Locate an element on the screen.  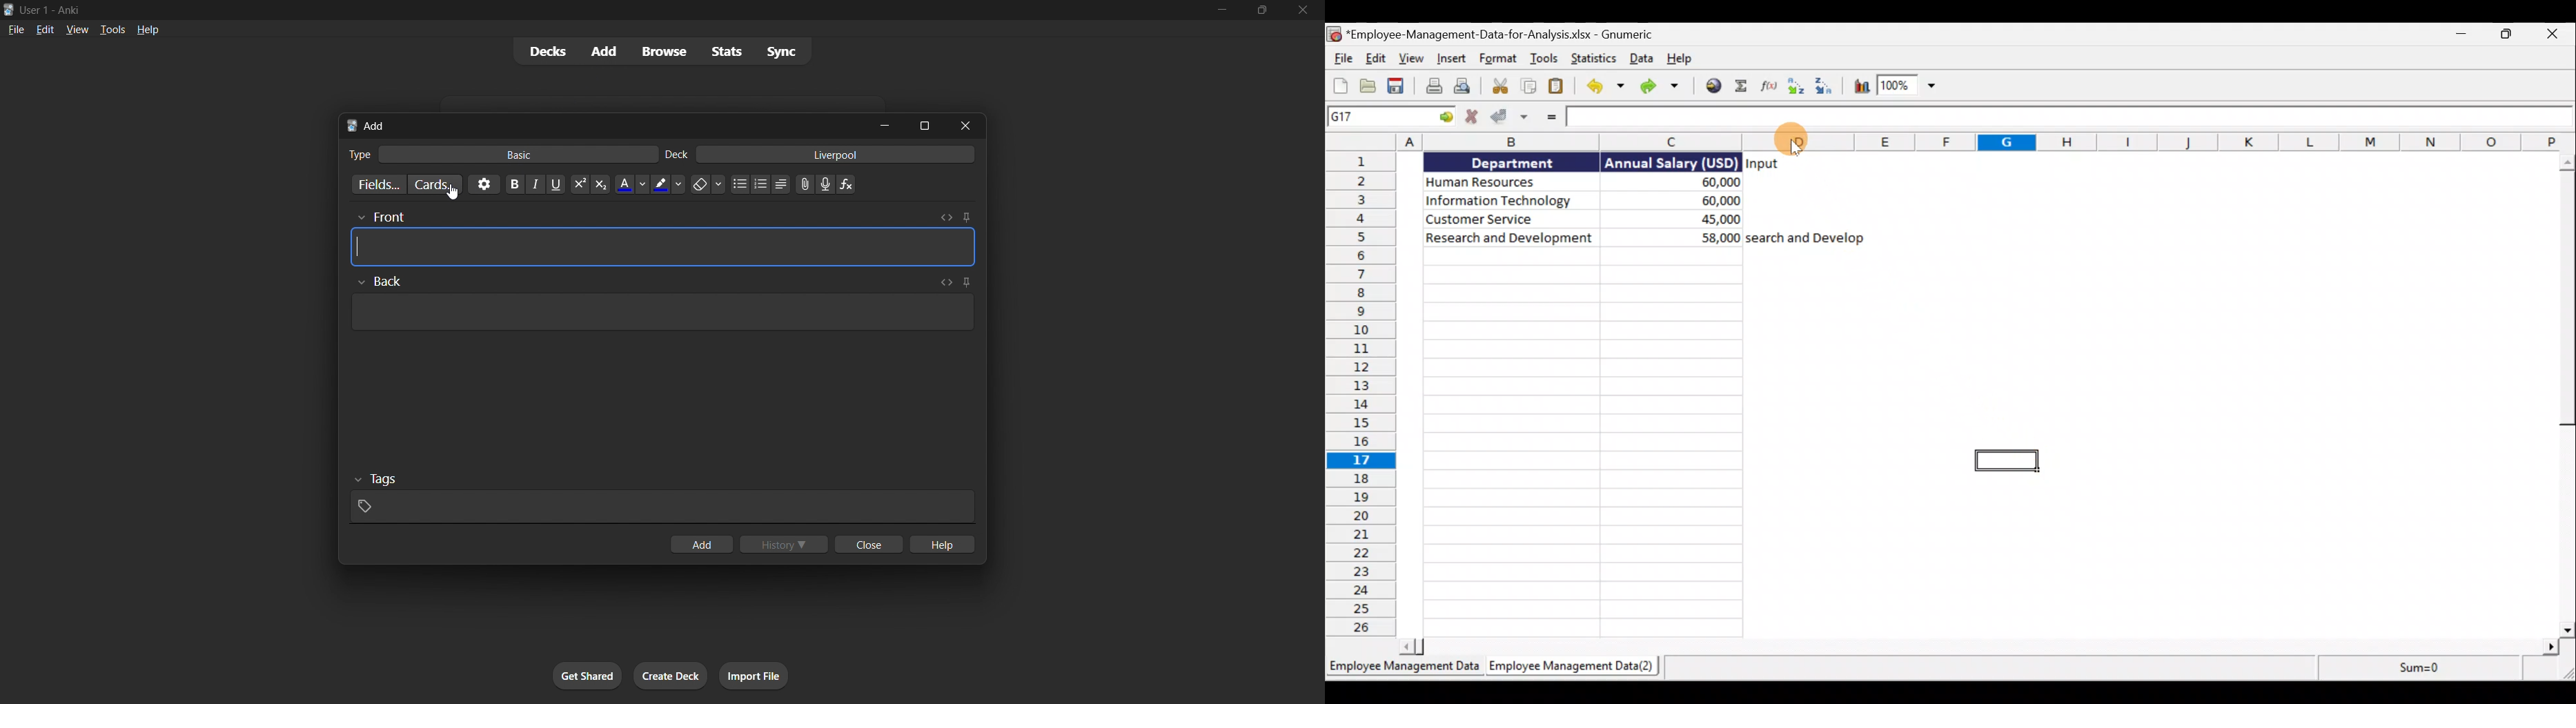
view is located at coordinates (75, 29).